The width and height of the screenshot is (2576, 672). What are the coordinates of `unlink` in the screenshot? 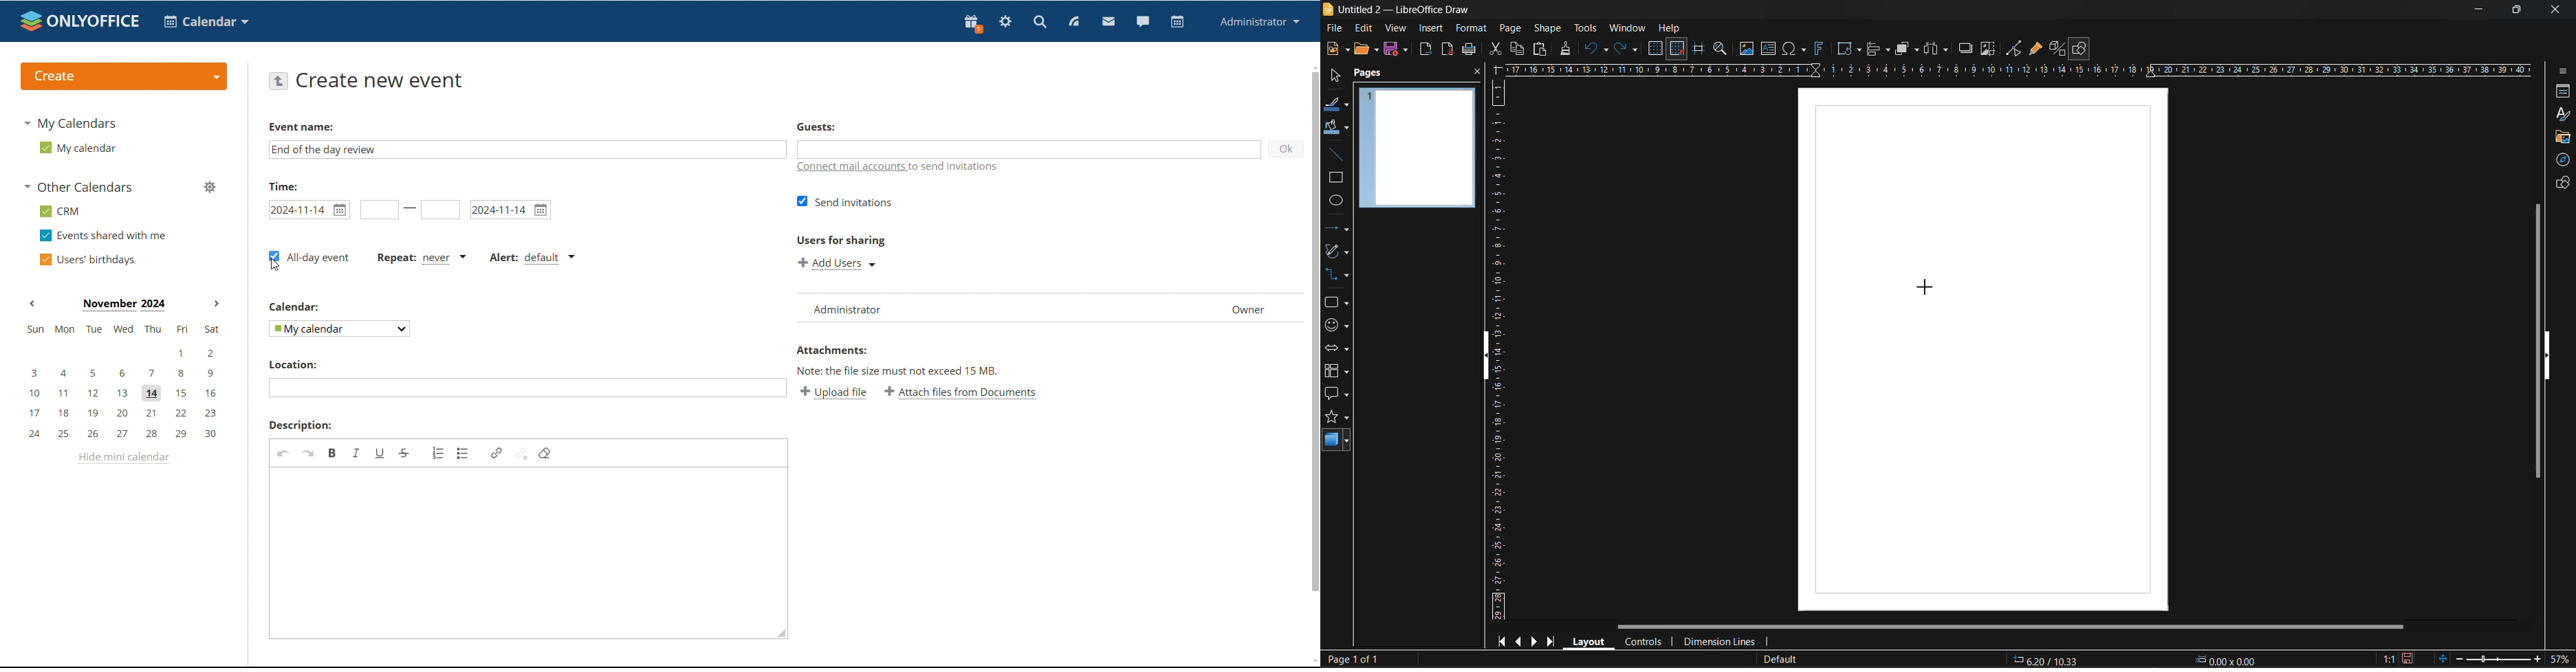 It's located at (521, 452).